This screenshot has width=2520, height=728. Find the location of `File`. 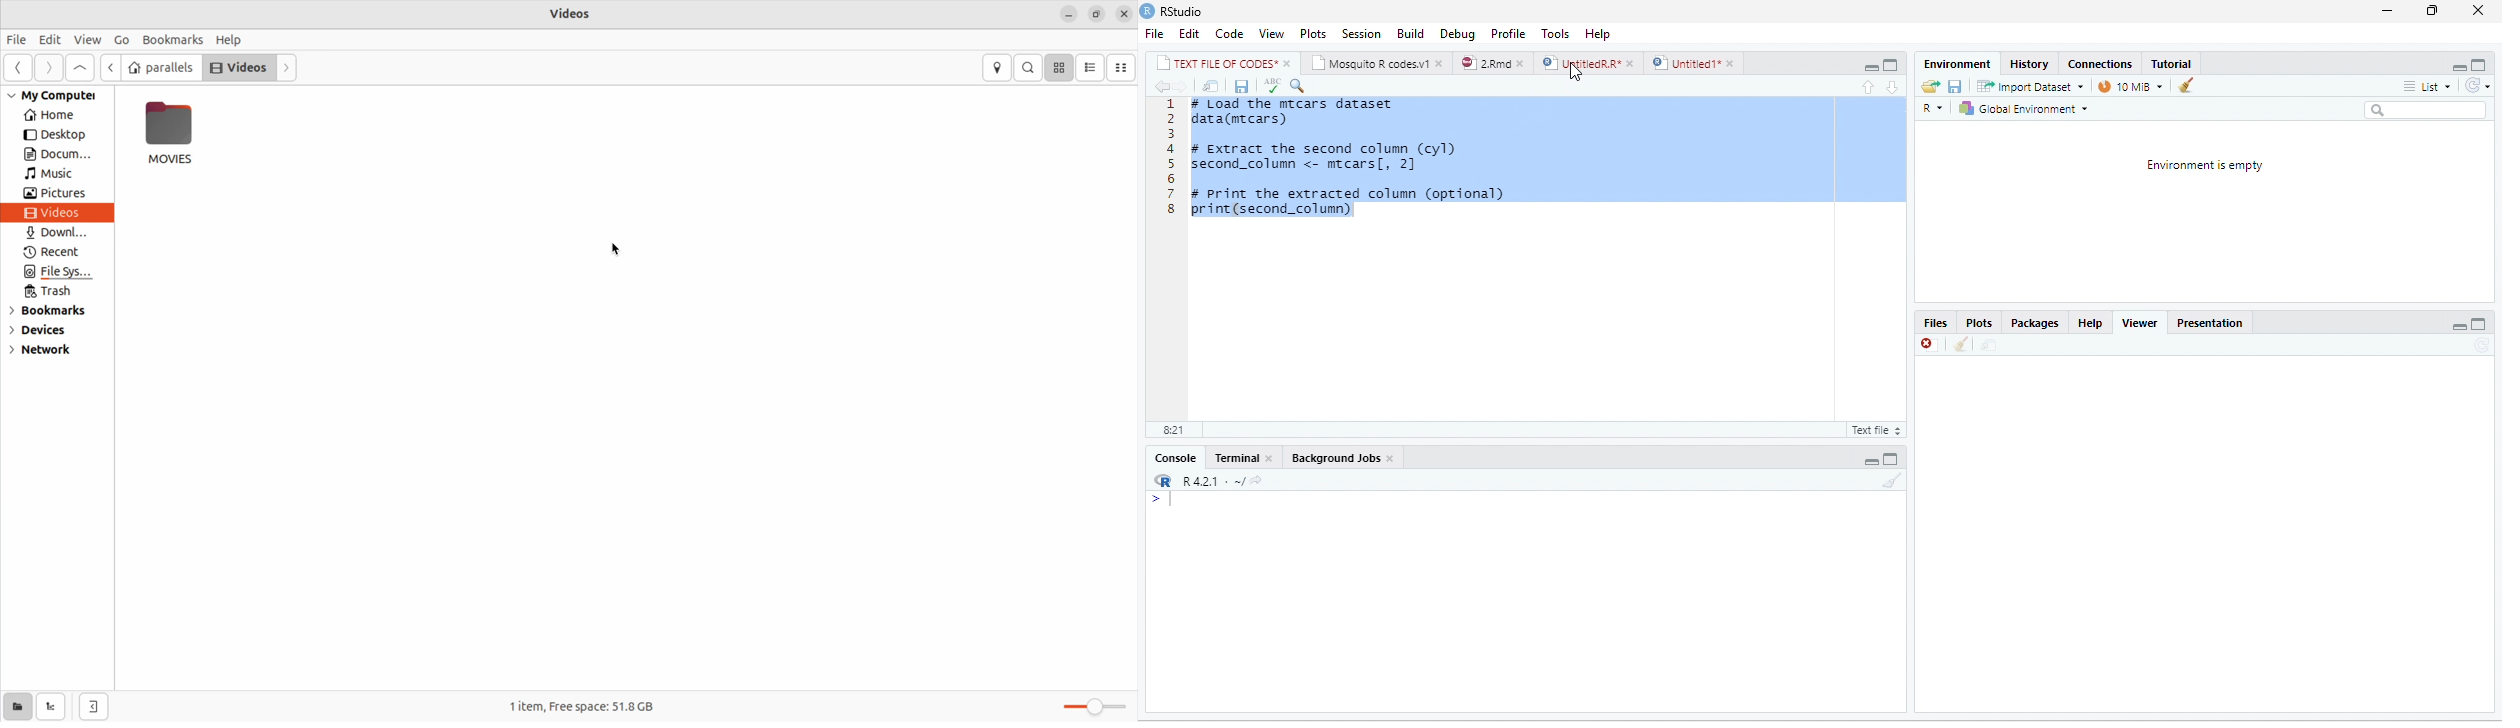

File is located at coordinates (1153, 33).